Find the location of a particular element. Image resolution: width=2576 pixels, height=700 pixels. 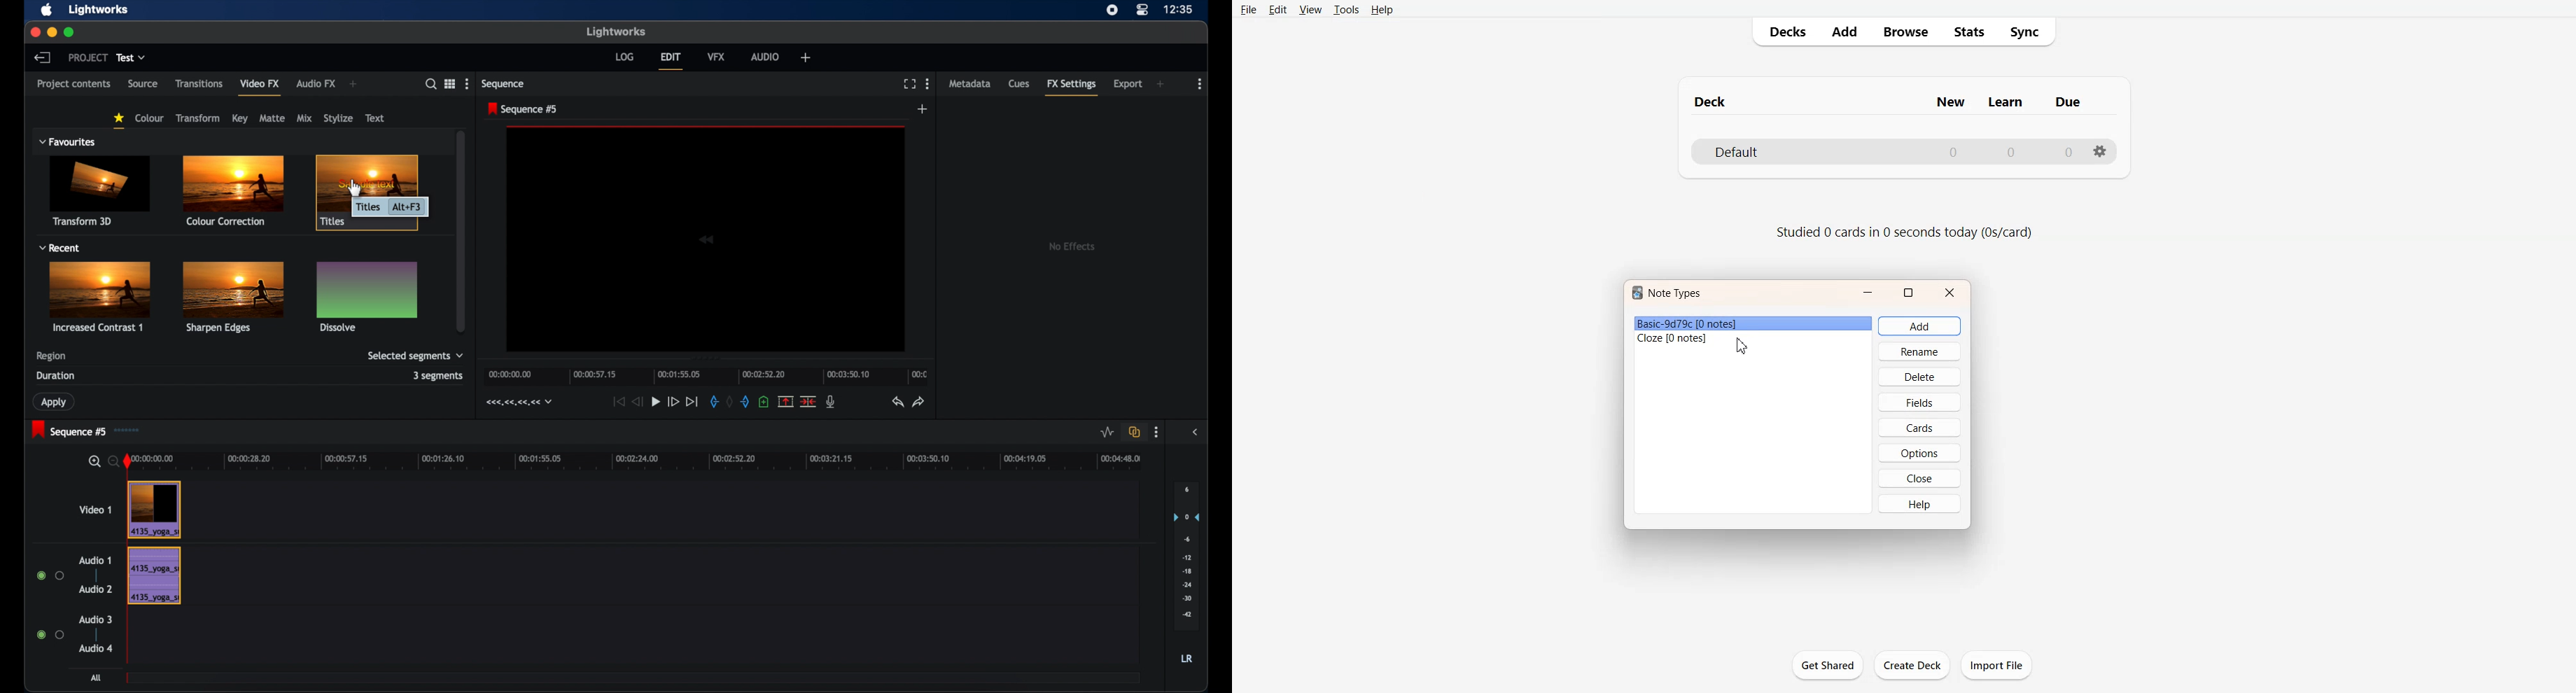

toggle audio level editing is located at coordinates (1105, 432).